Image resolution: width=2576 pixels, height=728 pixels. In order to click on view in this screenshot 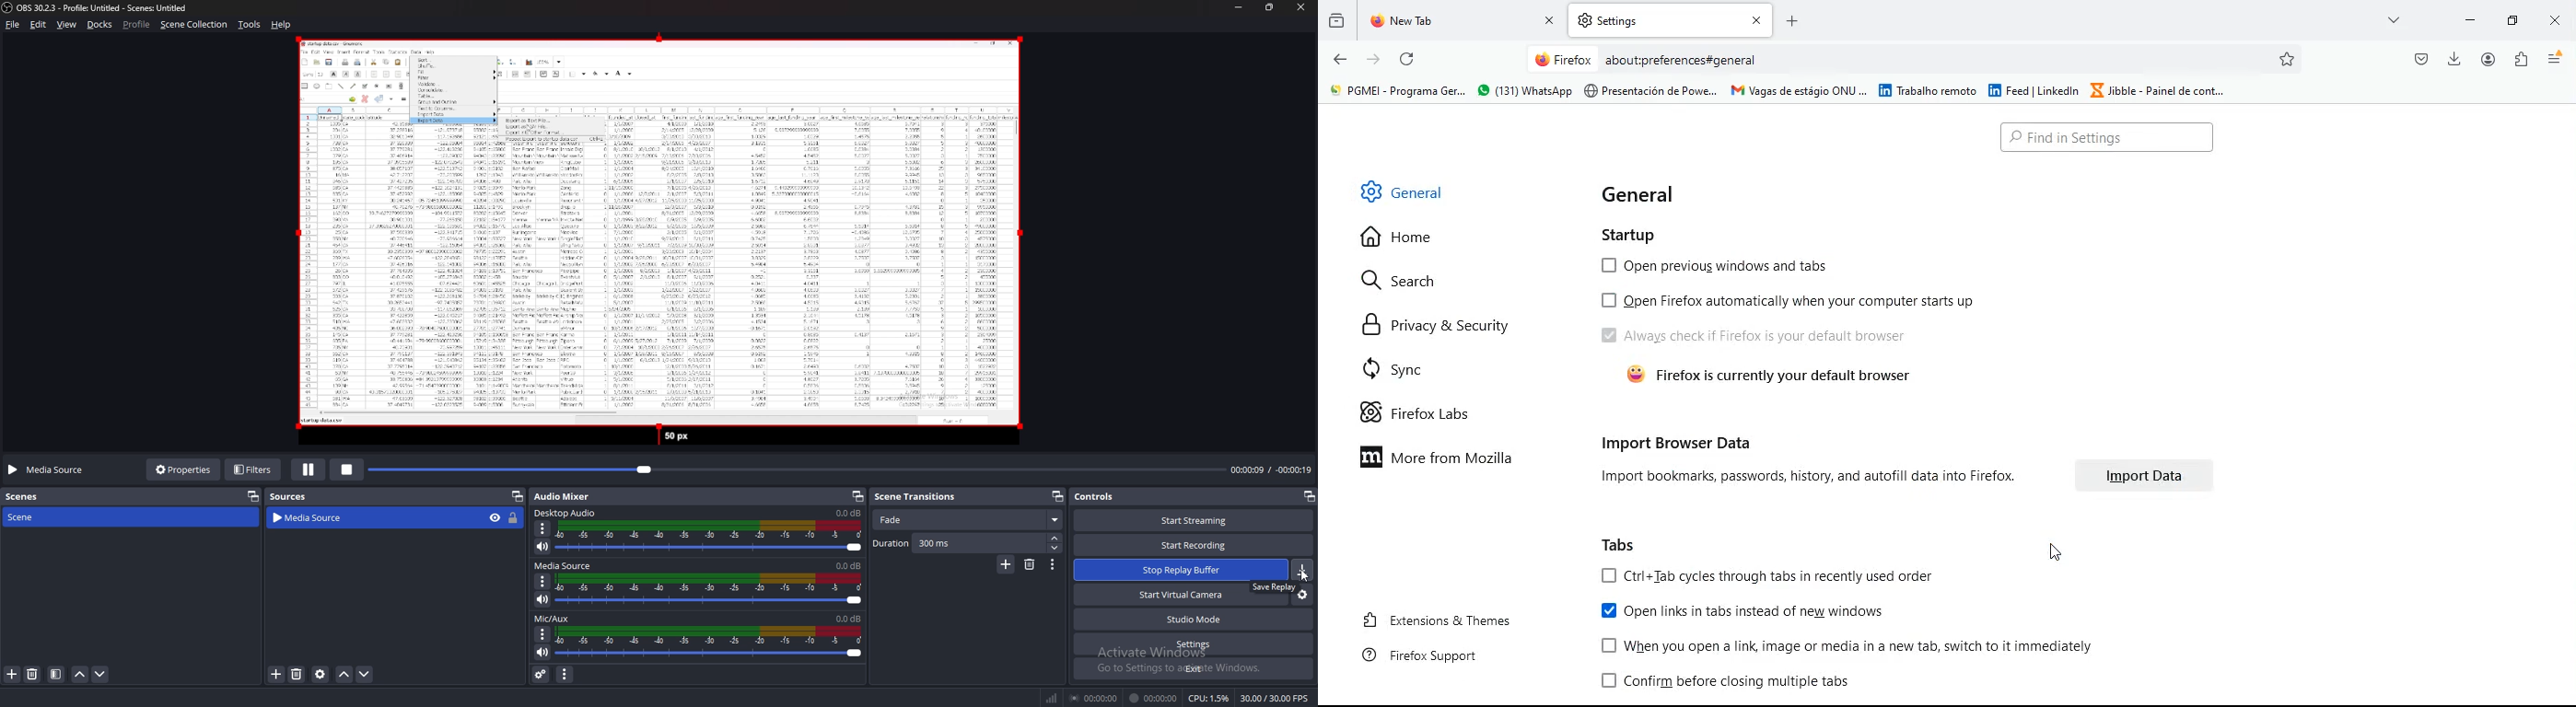, I will do `click(67, 25)`.